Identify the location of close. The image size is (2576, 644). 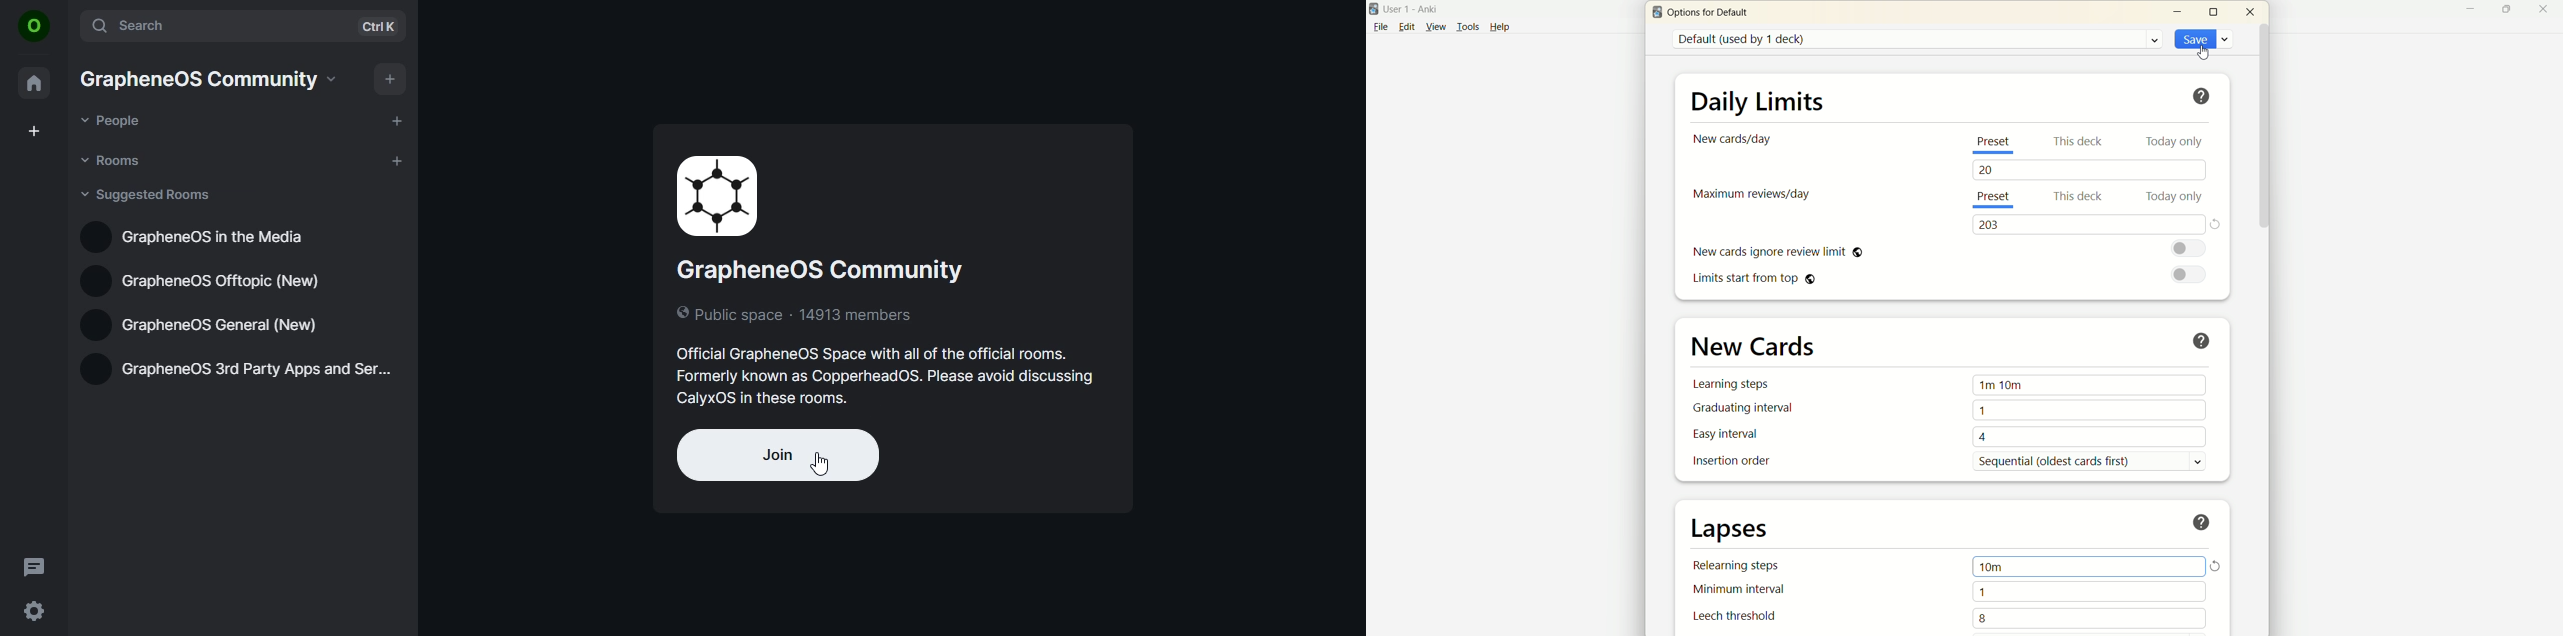
(2250, 11).